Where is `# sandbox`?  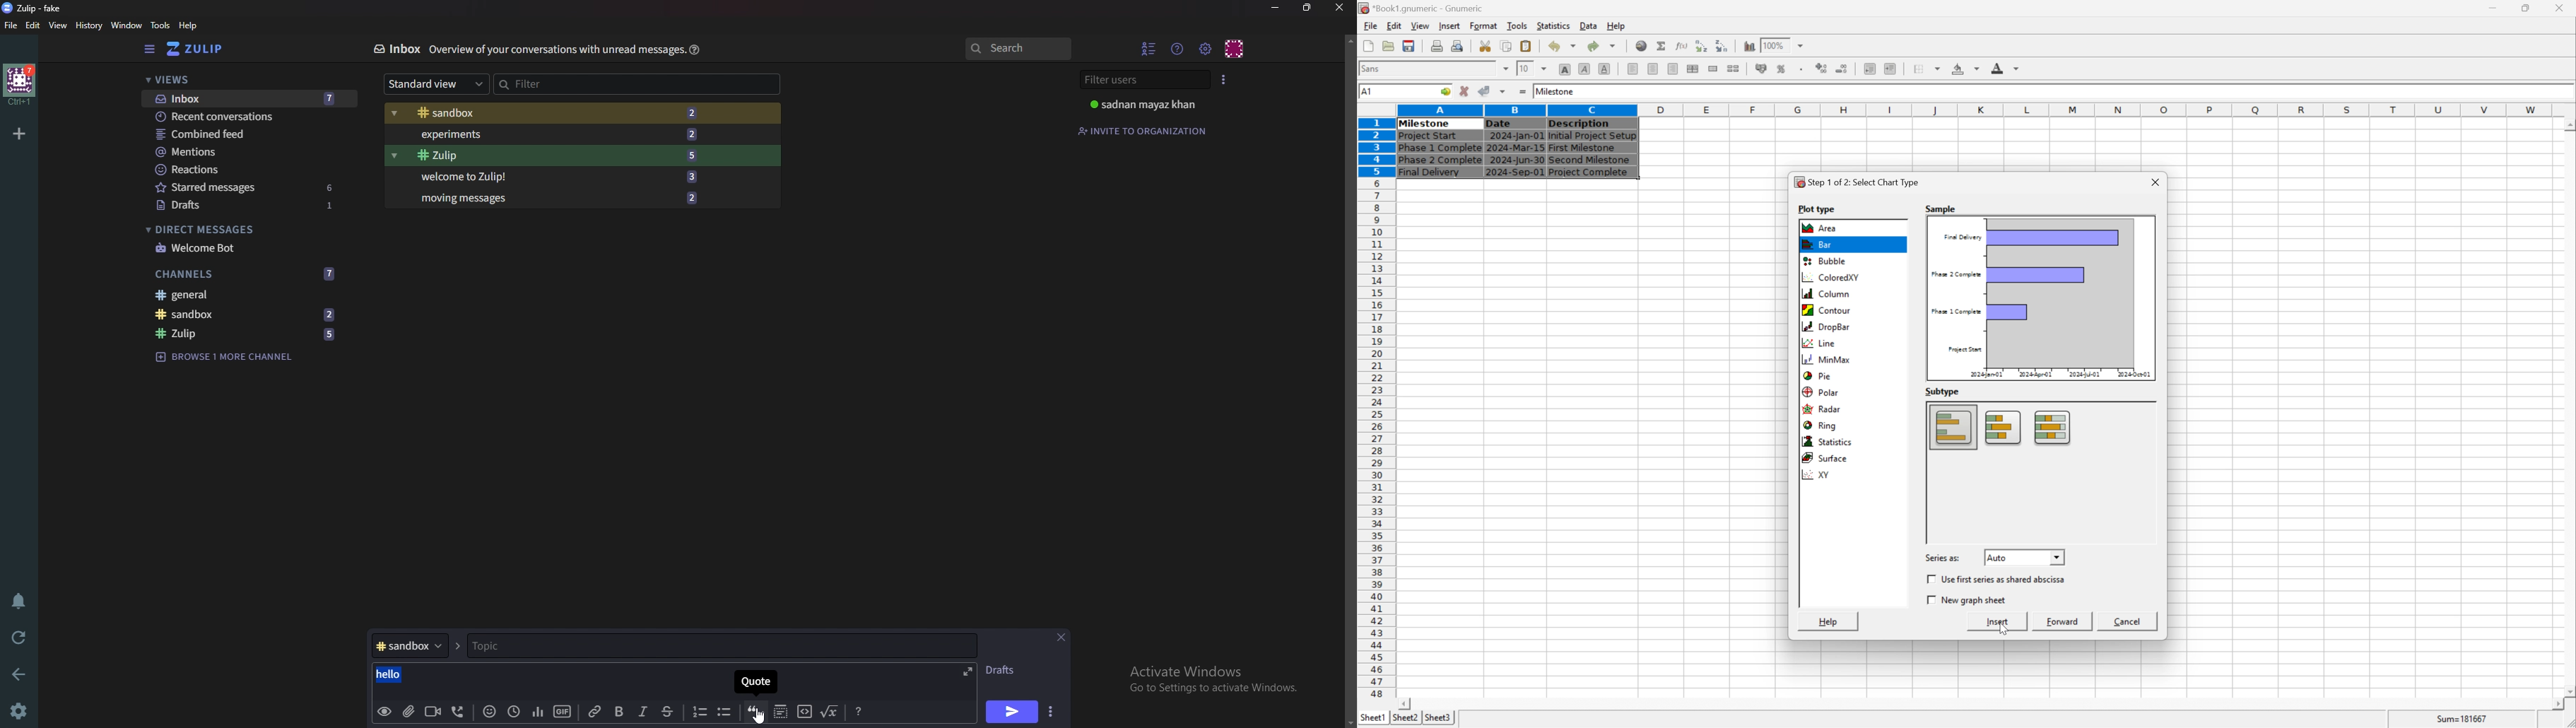
# sandbox is located at coordinates (408, 645).